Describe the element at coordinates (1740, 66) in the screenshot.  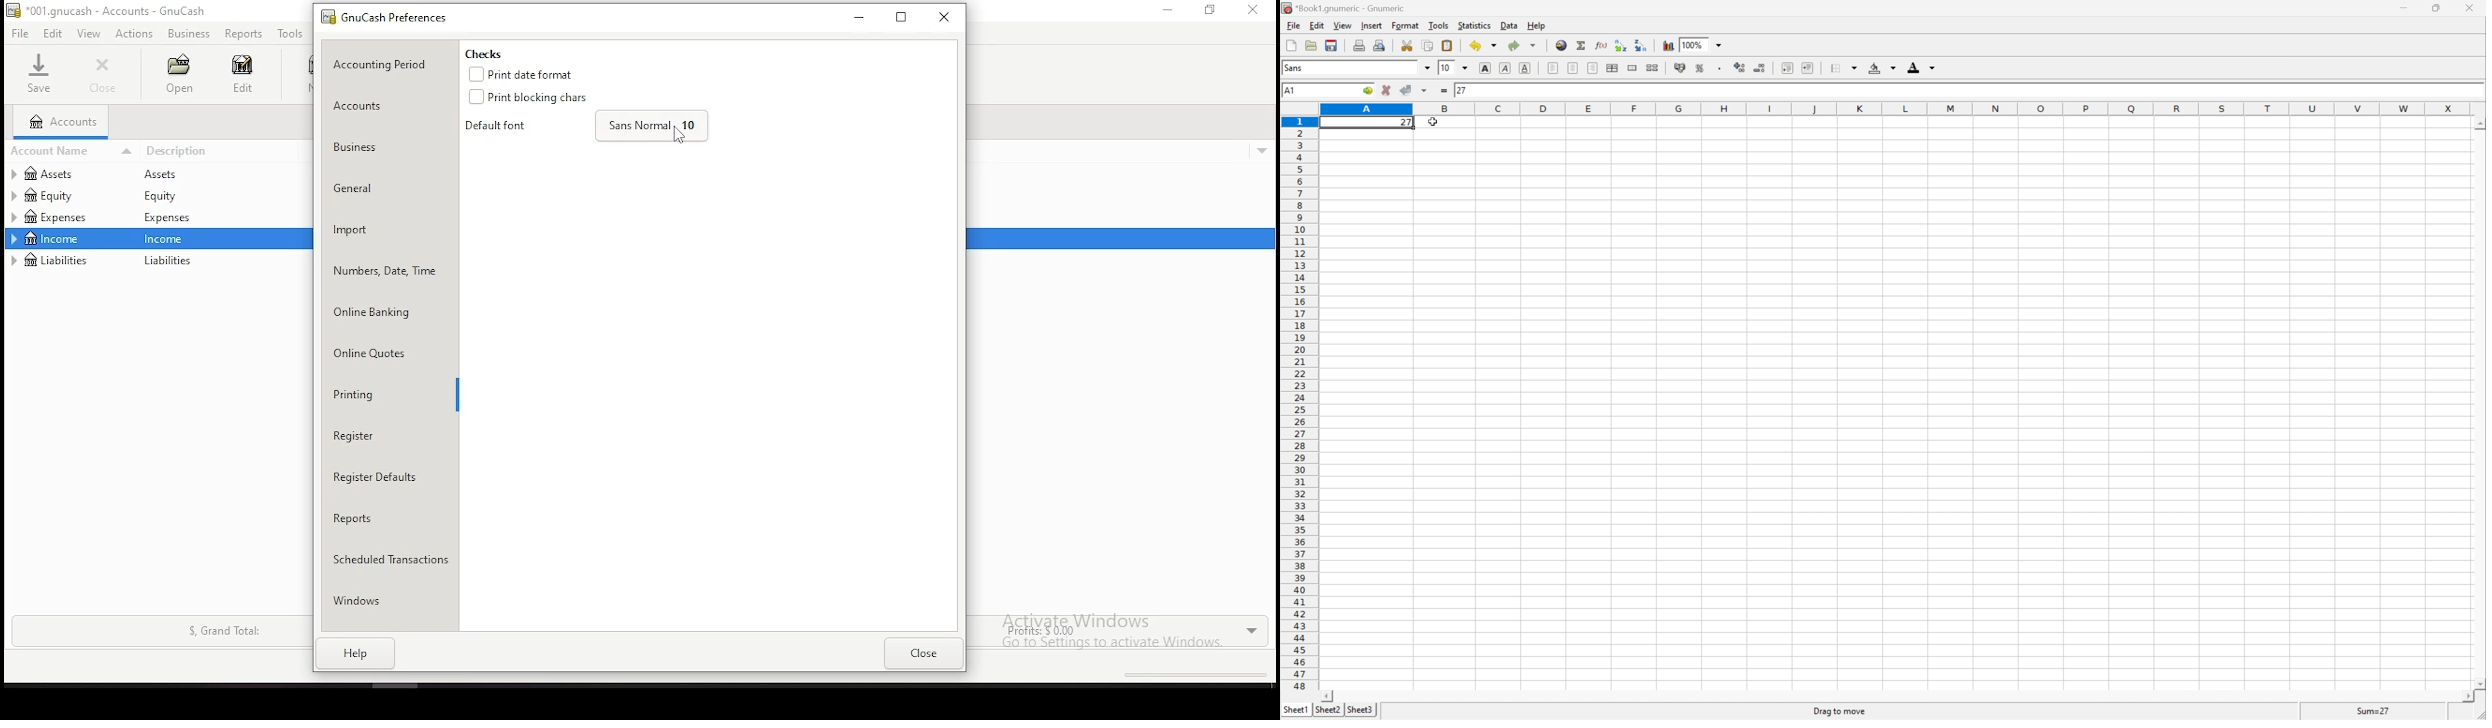
I see `Increase the decimals displayed` at that location.